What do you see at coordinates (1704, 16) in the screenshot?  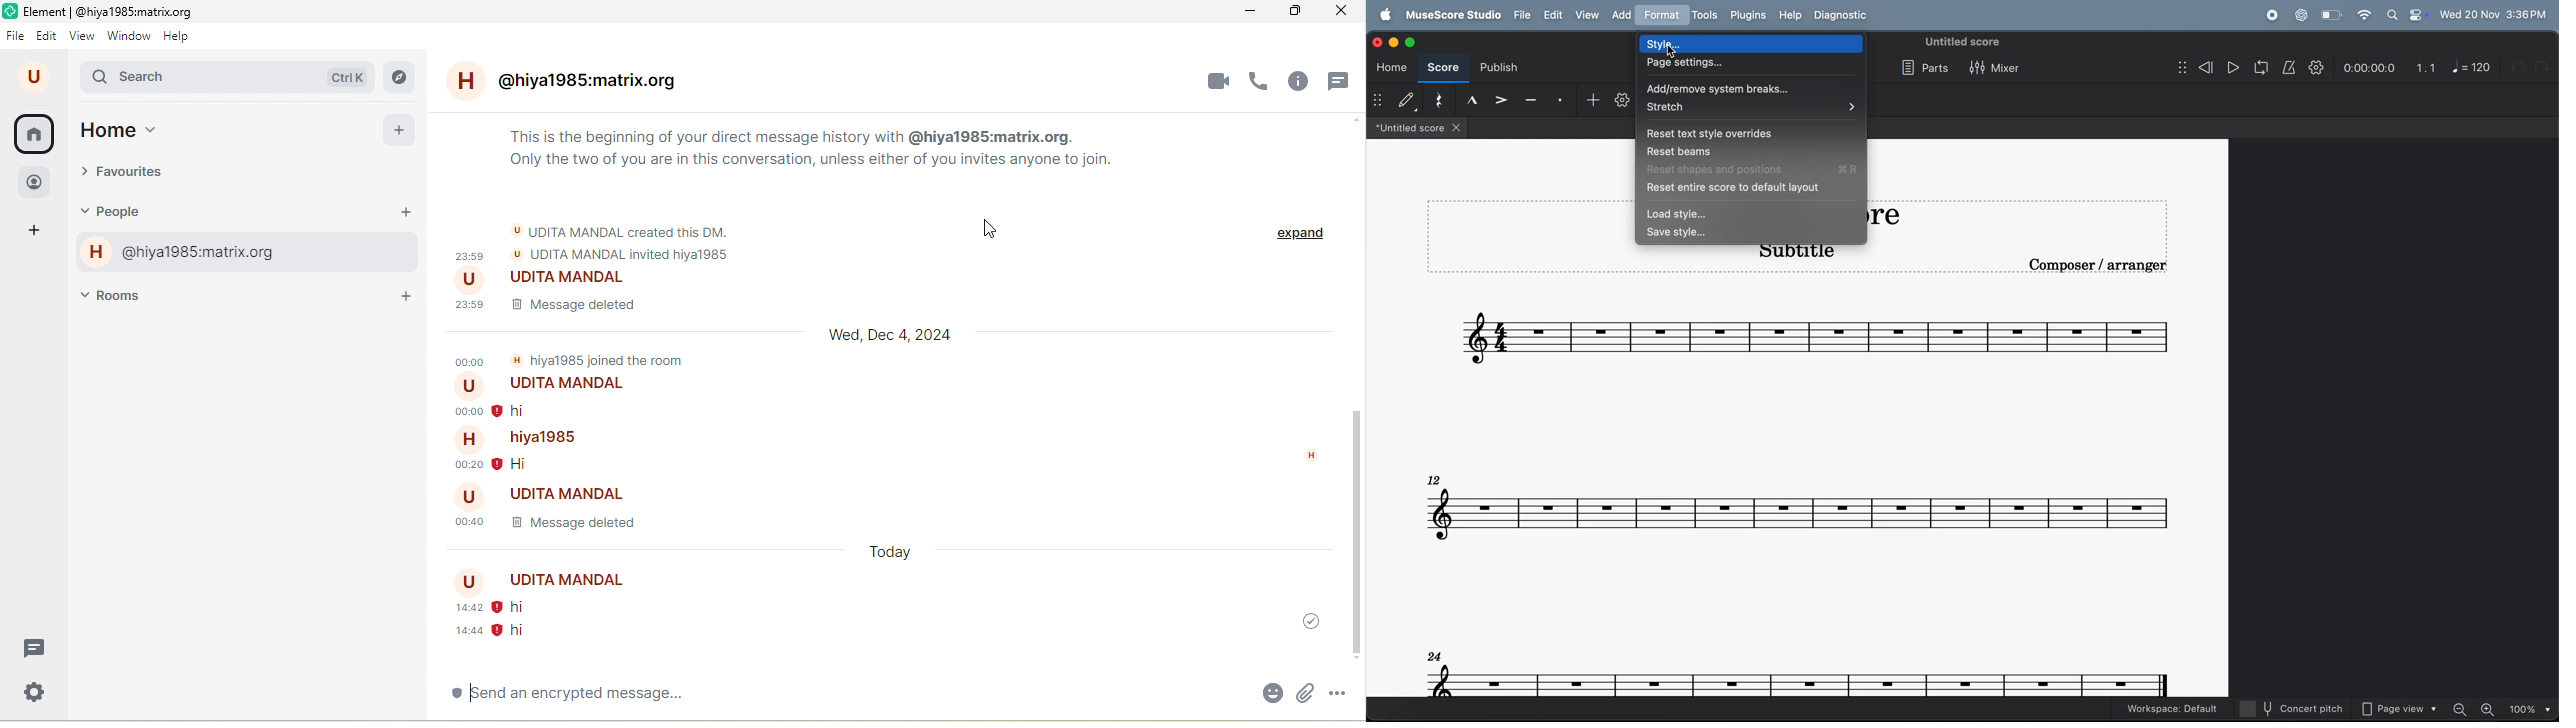 I see `tools` at bounding box center [1704, 16].